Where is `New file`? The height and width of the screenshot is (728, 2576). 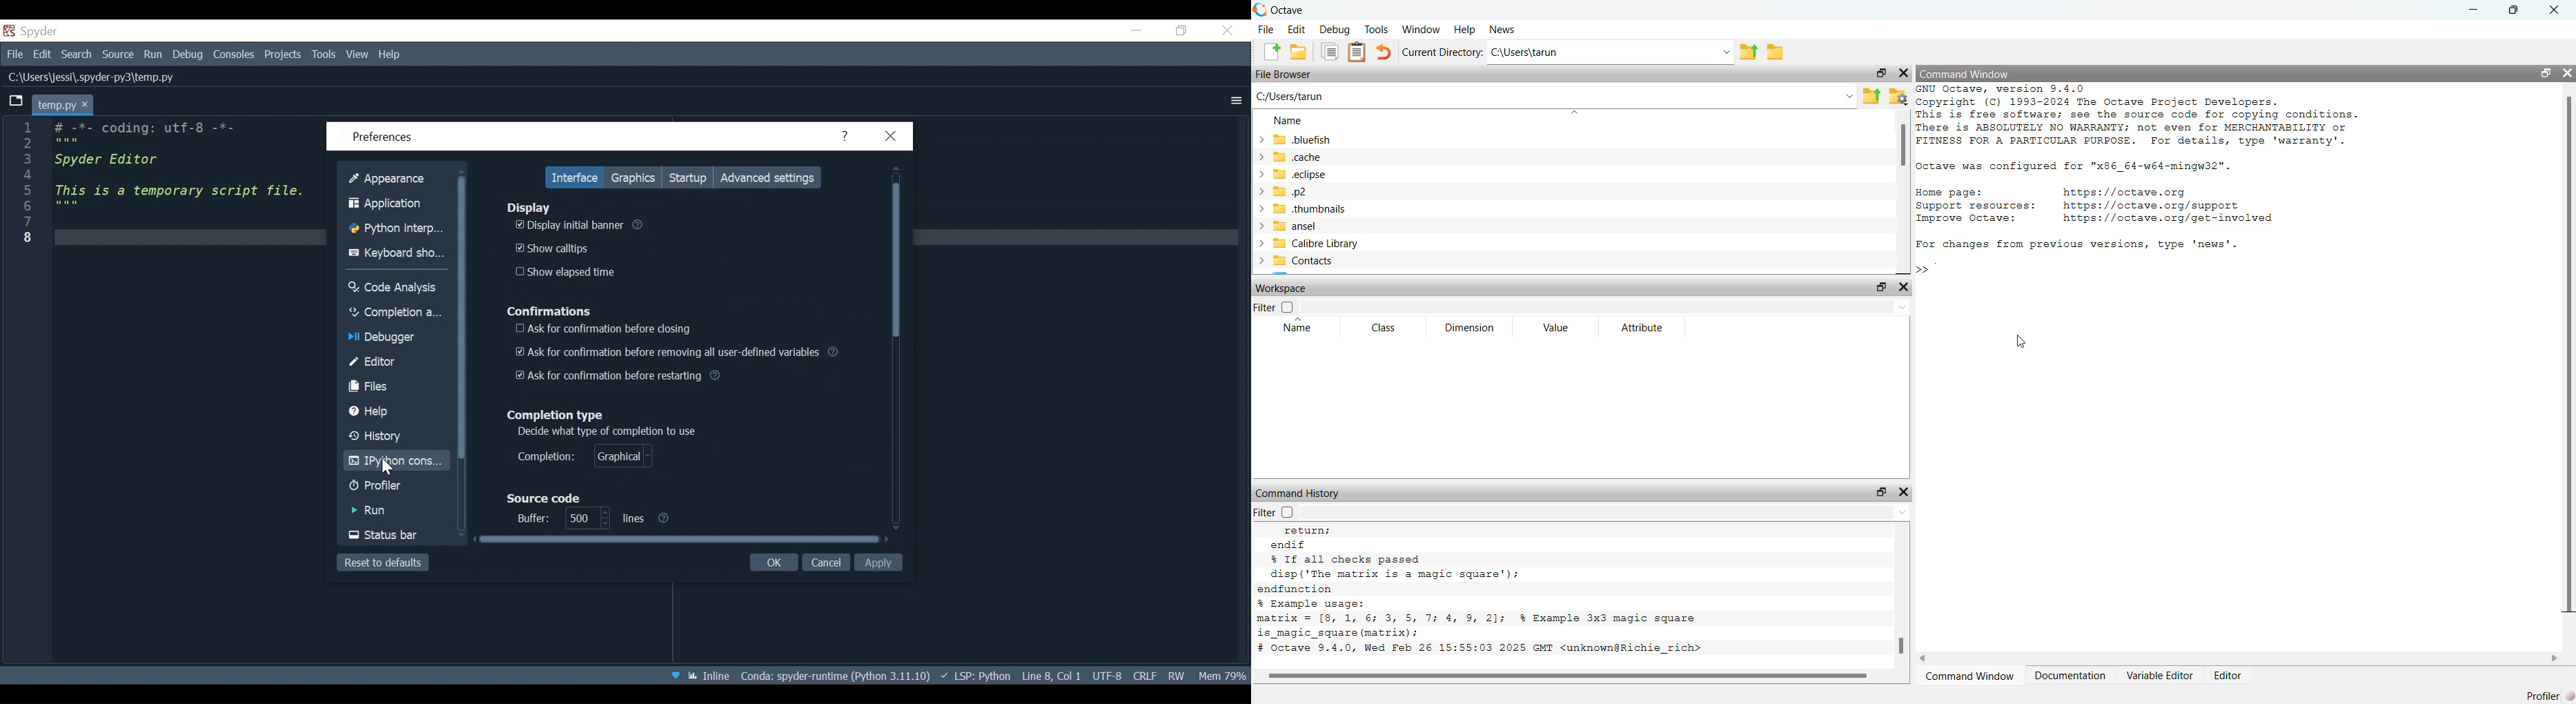
New file is located at coordinates (1271, 51).